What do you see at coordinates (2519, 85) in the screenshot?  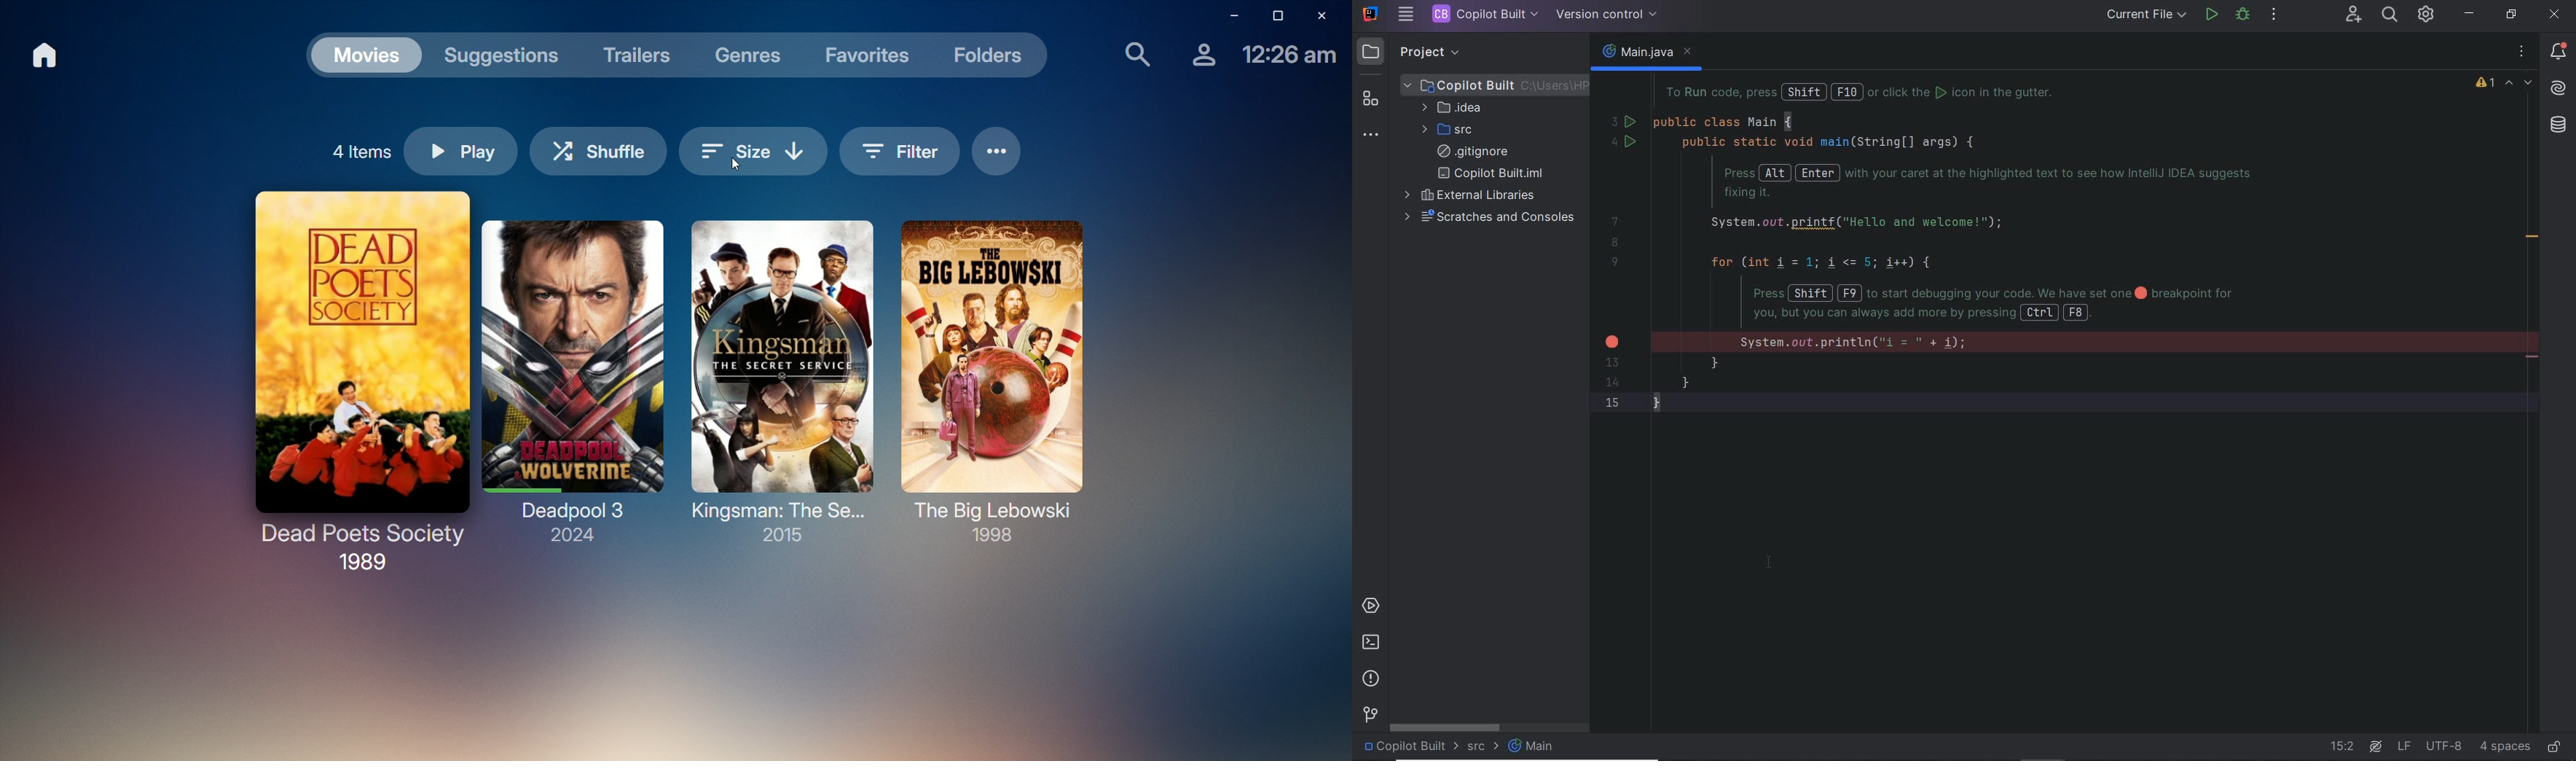 I see `highlighted errors` at bounding box center [2519, 85].